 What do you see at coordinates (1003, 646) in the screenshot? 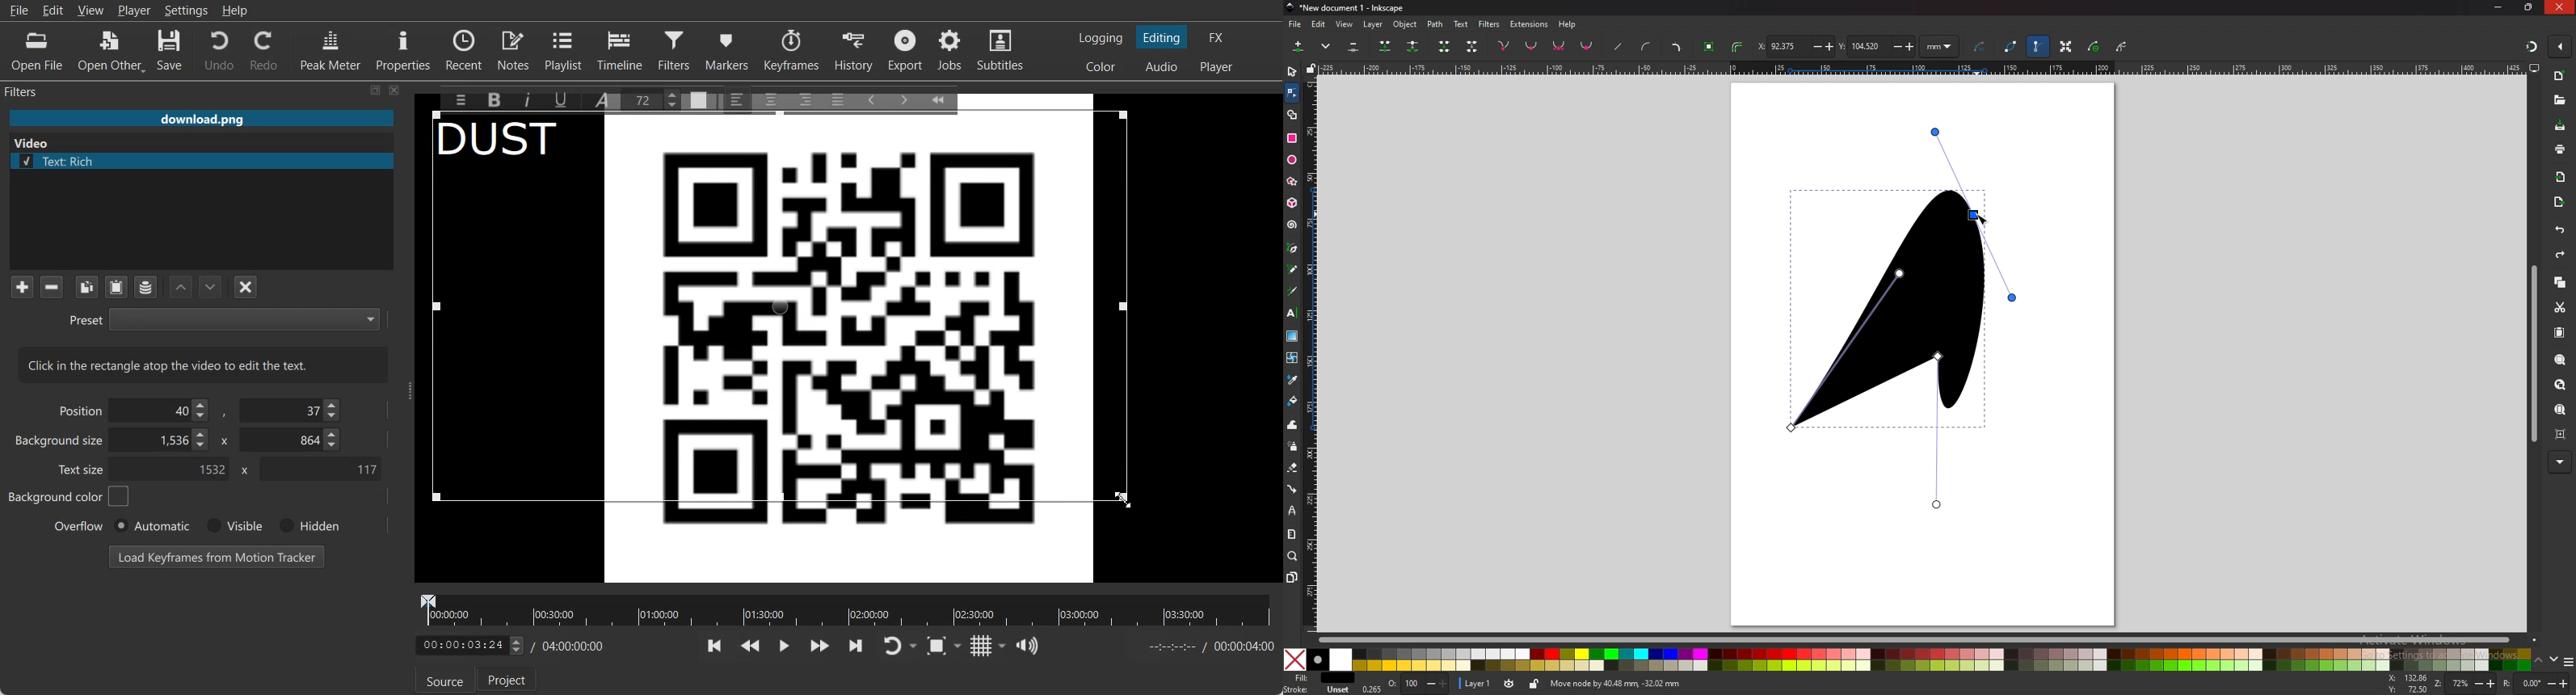
I see `Drop down box` at bounding box center [1003, 646].